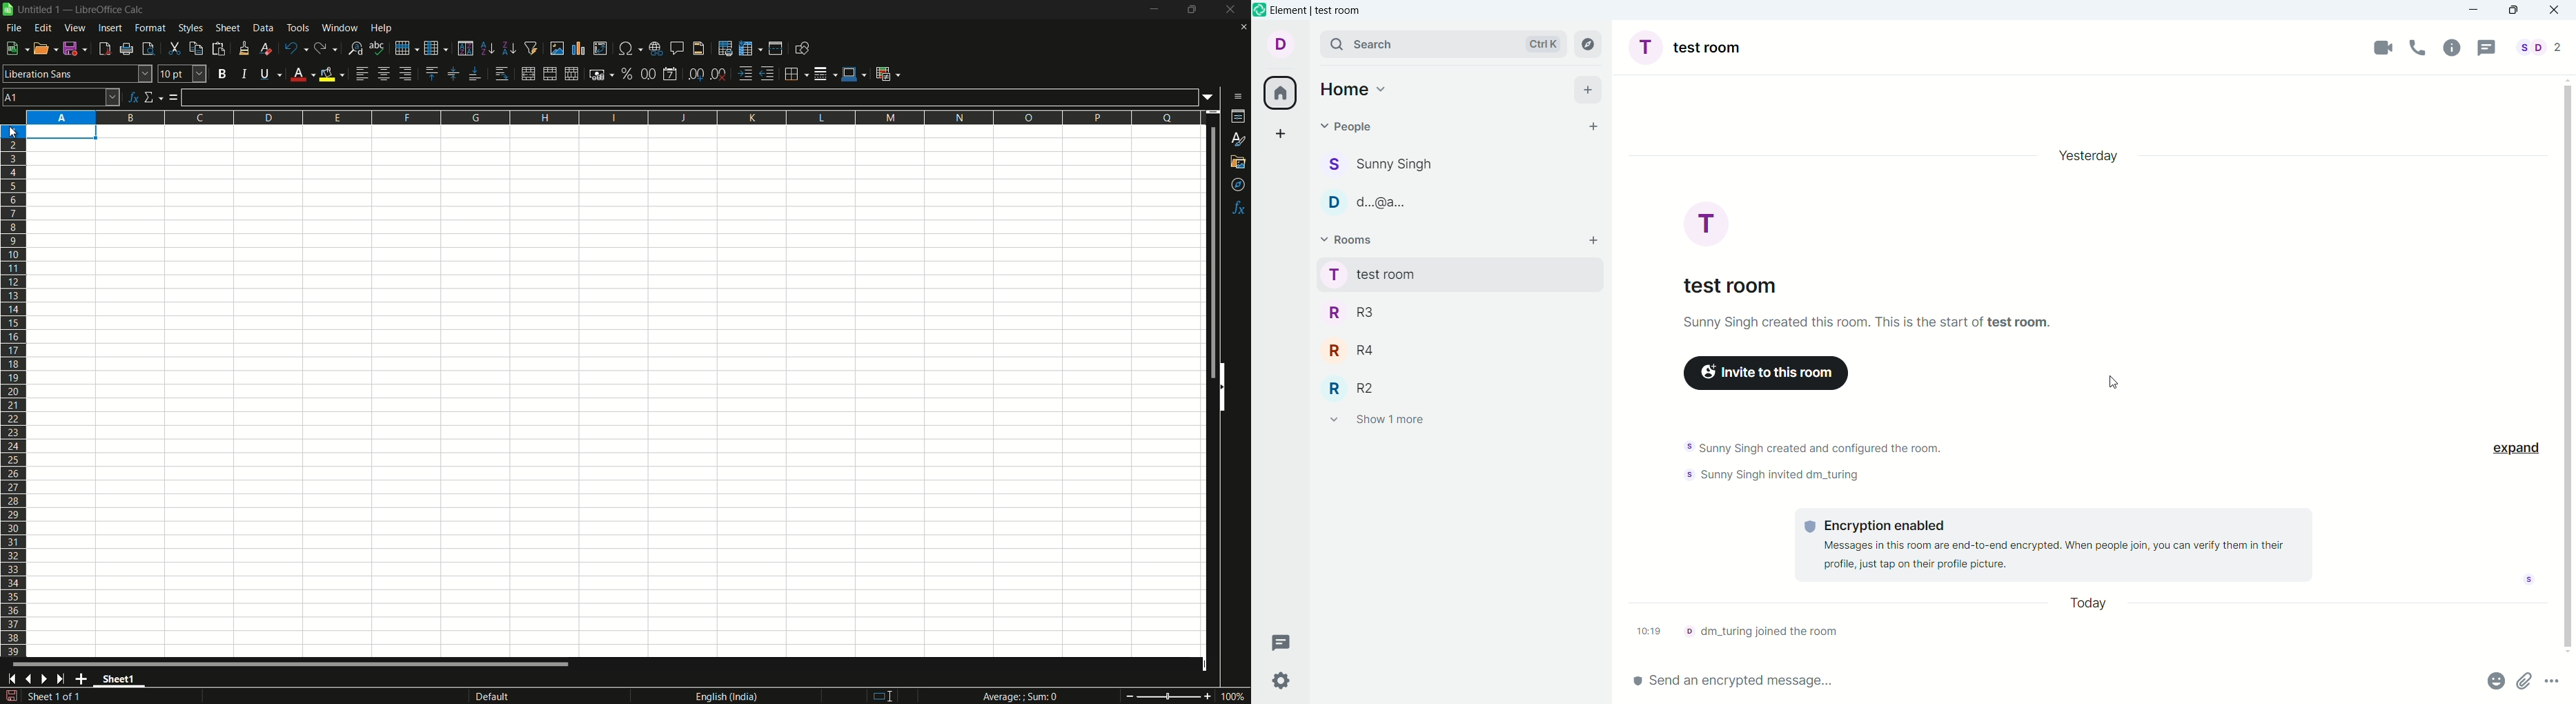 Image resolution: width=2576 pixels, height=728 pixels. I want to click on R2, so click(1457, 384).